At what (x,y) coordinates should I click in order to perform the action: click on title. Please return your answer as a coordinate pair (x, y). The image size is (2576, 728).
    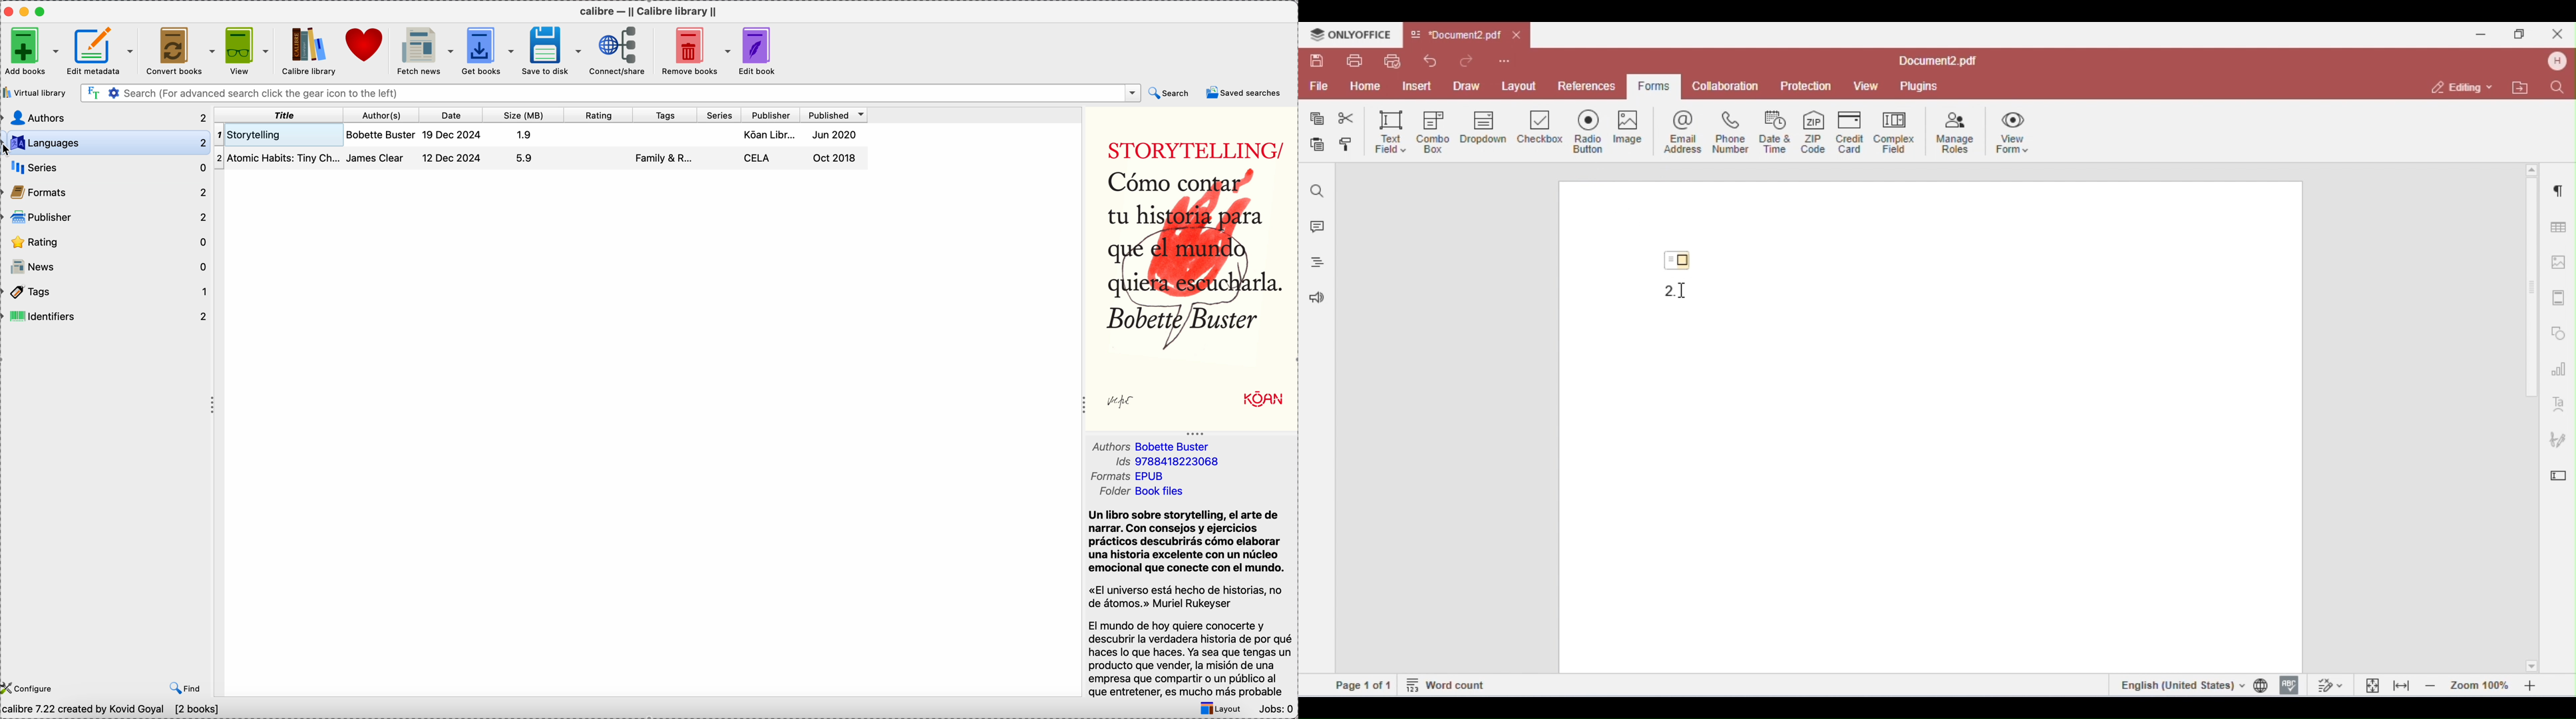
    Looking at the image, I should click on (280, 115).